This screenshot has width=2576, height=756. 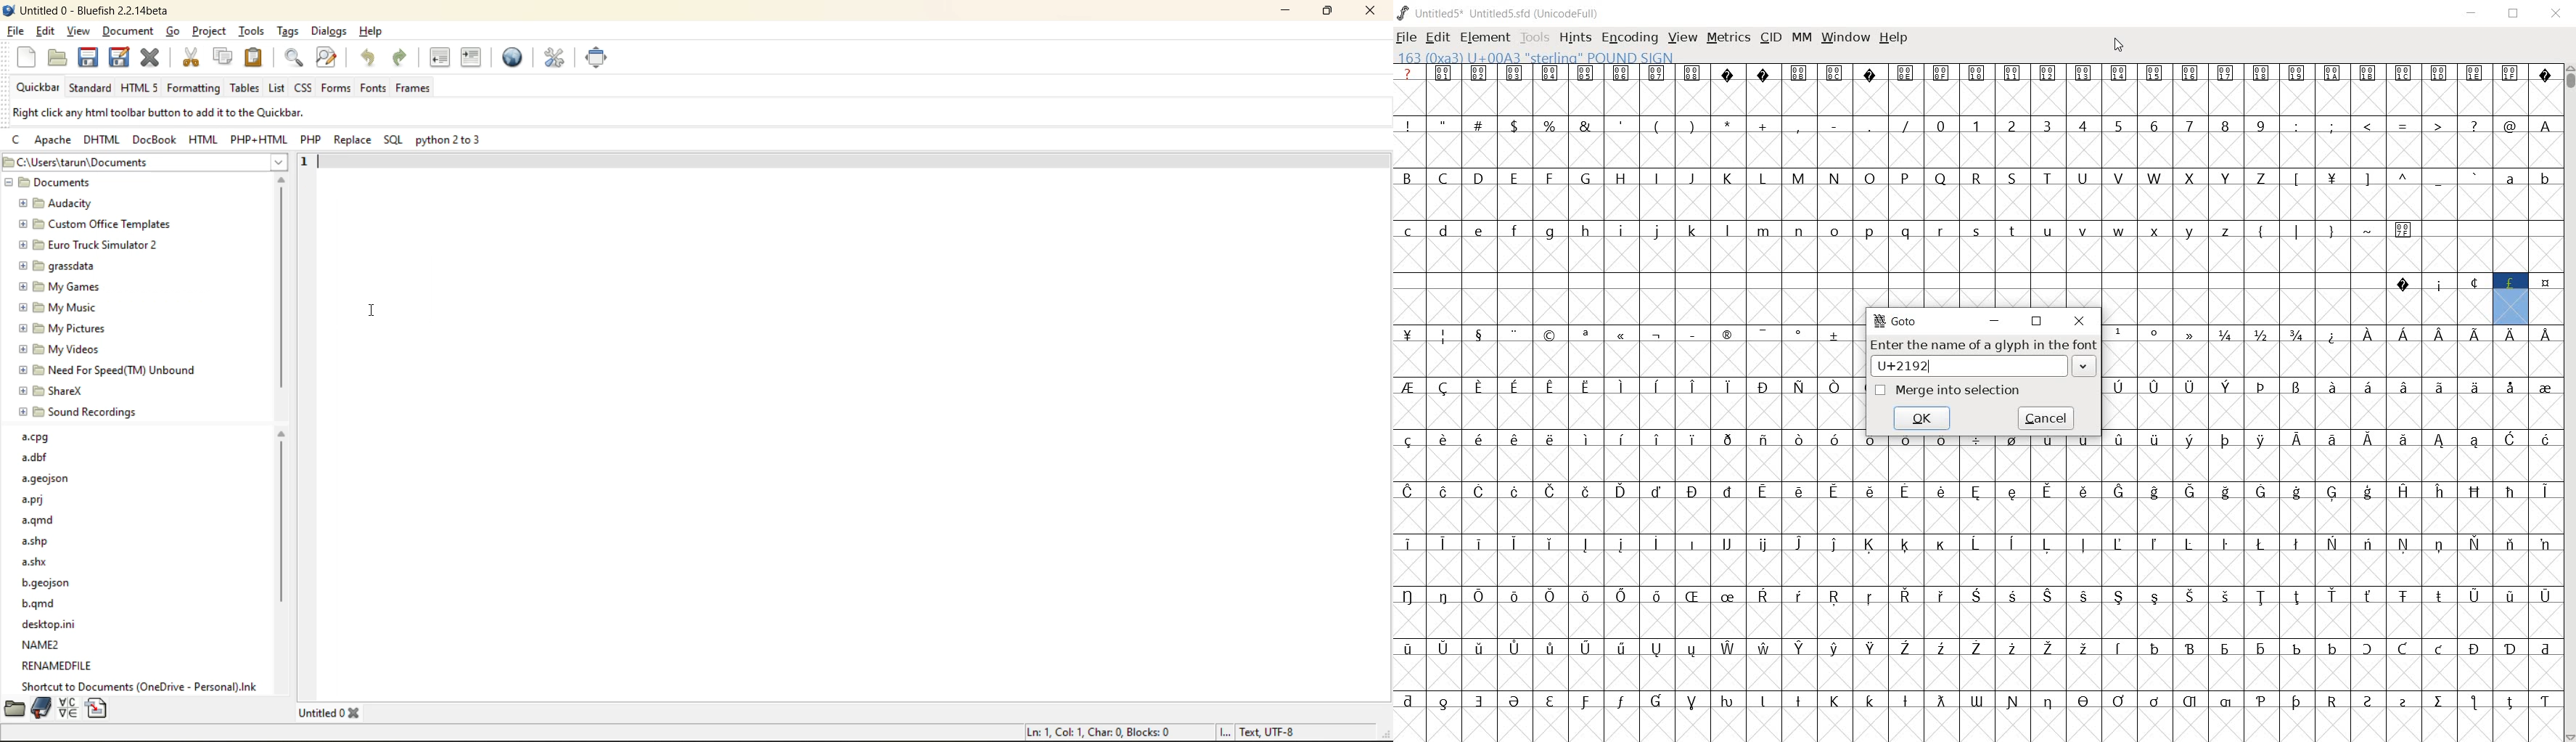 I want to click on cut, so click(x=189, y=57).